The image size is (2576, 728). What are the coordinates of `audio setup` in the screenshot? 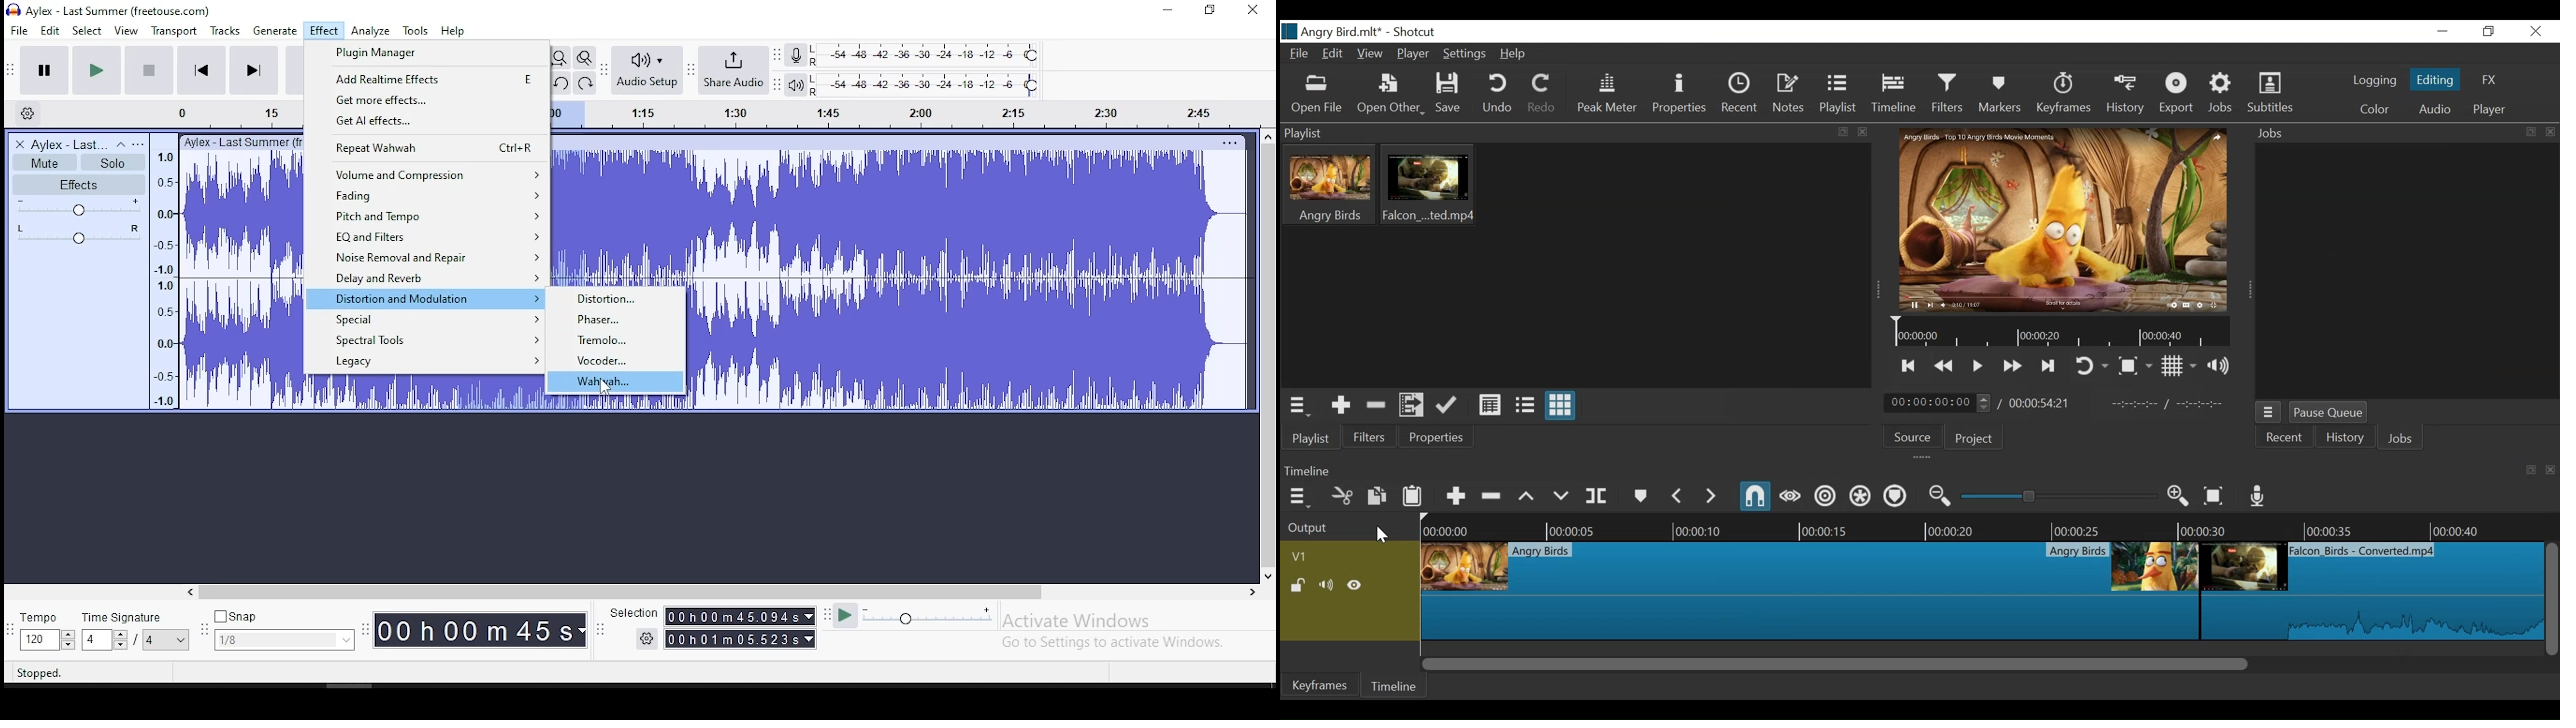 It's located at (648, 70).